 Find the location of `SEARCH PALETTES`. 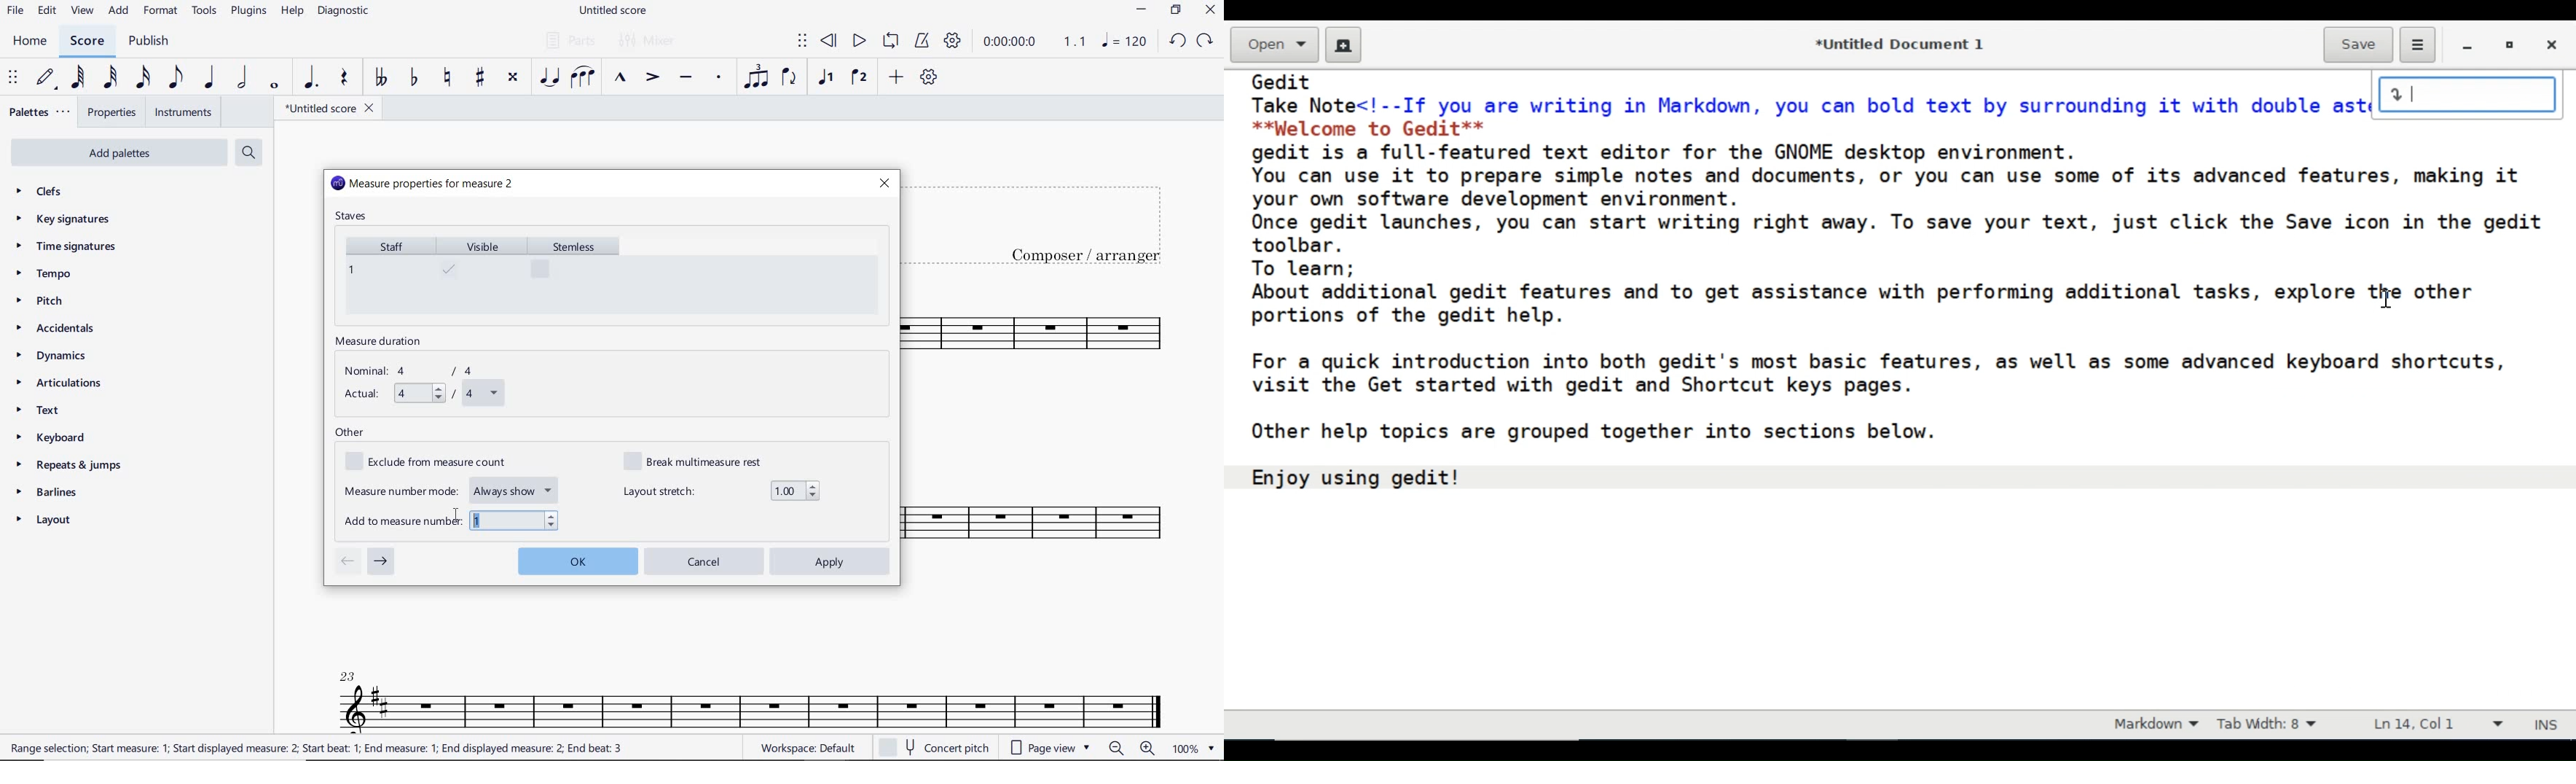

SEARCH PALETTES is located at coordinates (251, 153).